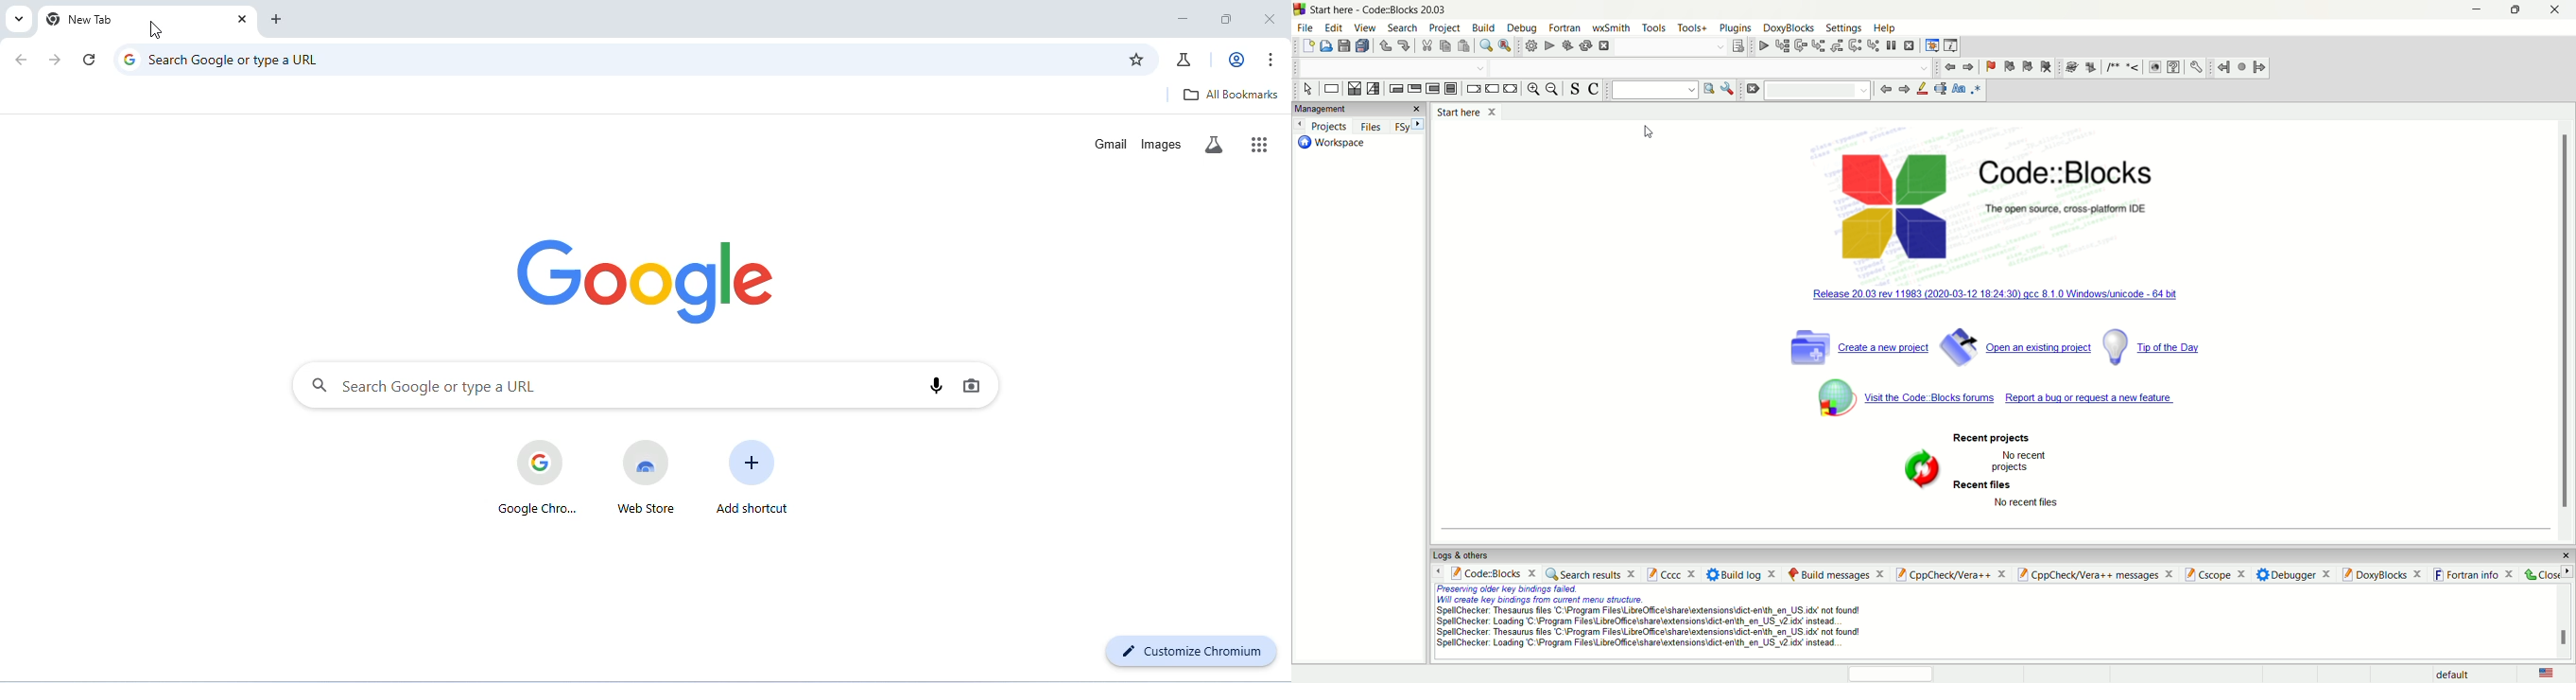 The width and height of the screenshot is (2576, 700). I want to click on paste, so click(1464, 46).